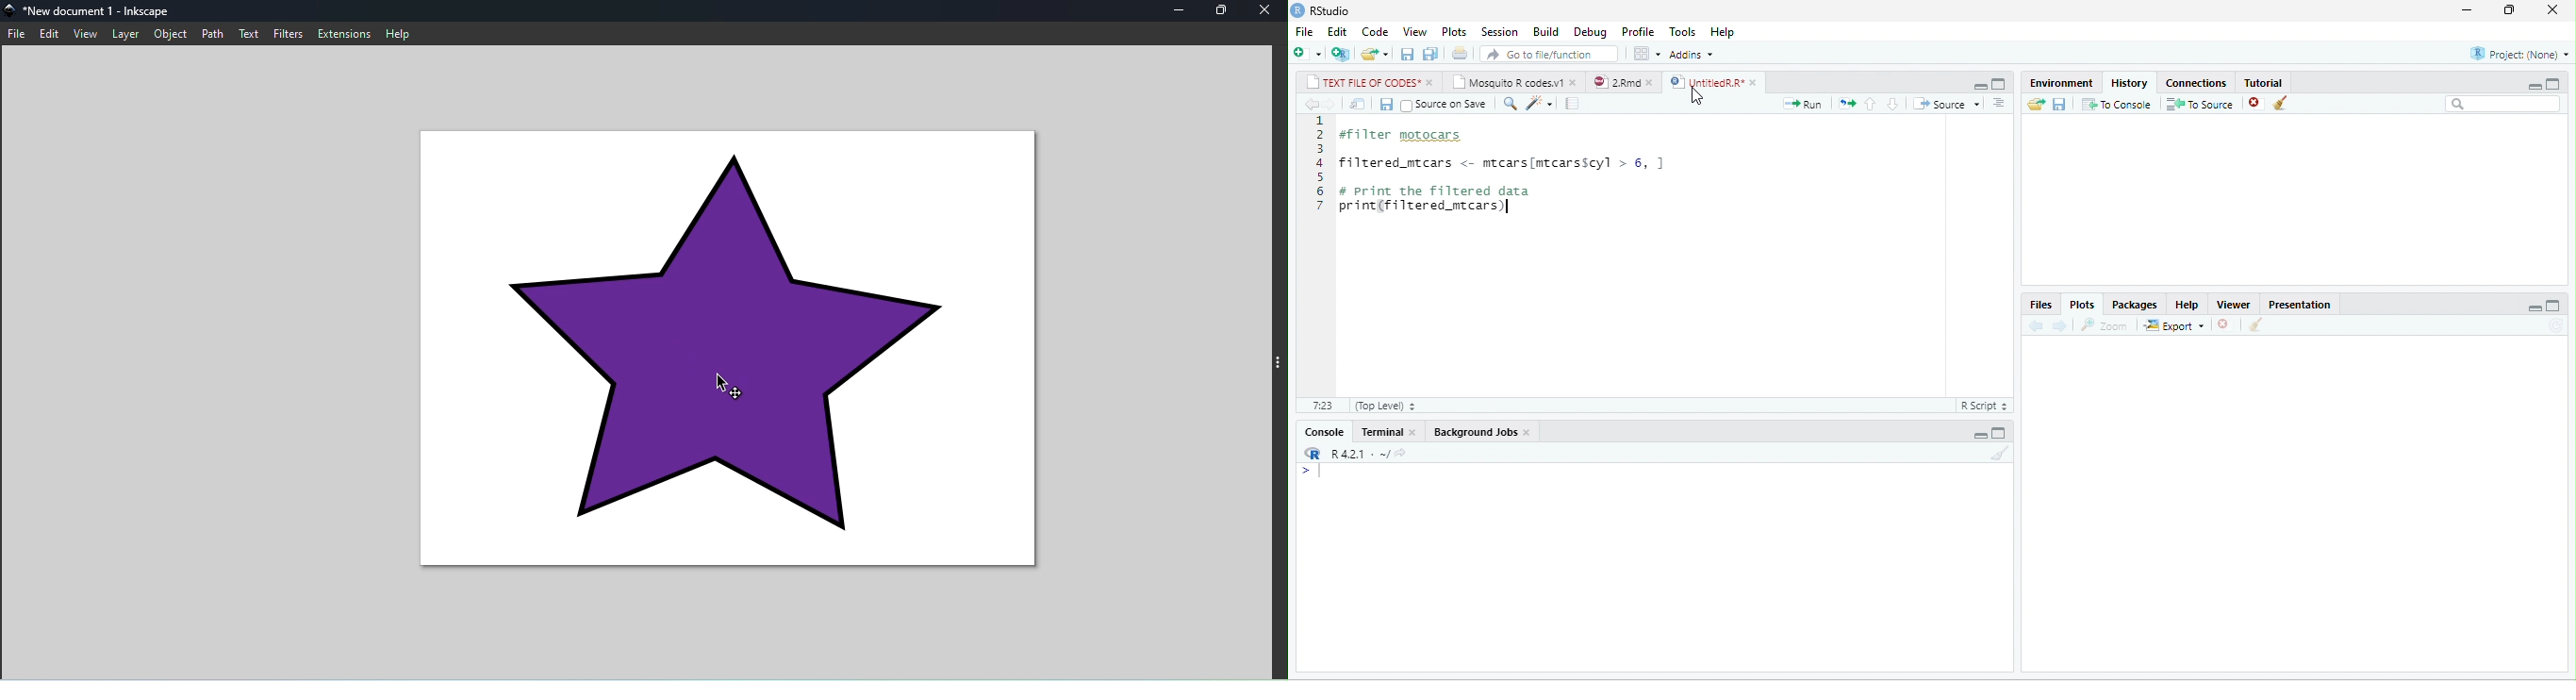 The image size is (2576, 700). Describe the element at coordinates (1313, 104) in the screenshot. I see `back` at that location.